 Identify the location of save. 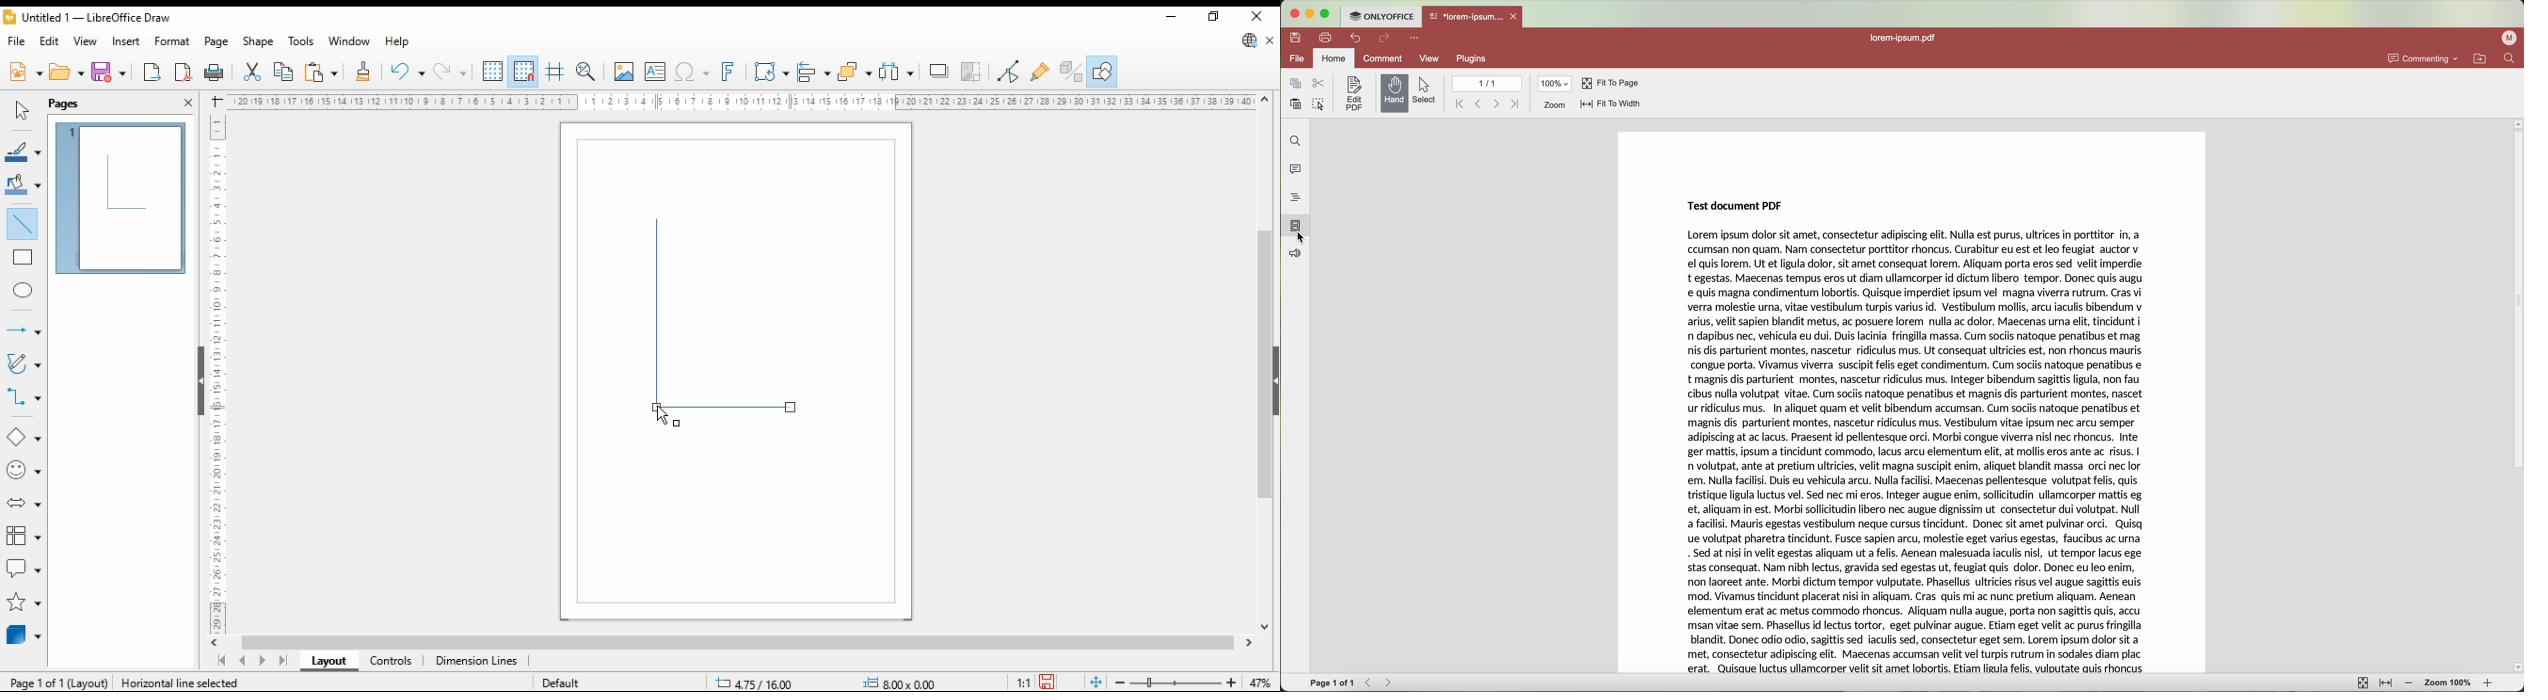
(110, 72).